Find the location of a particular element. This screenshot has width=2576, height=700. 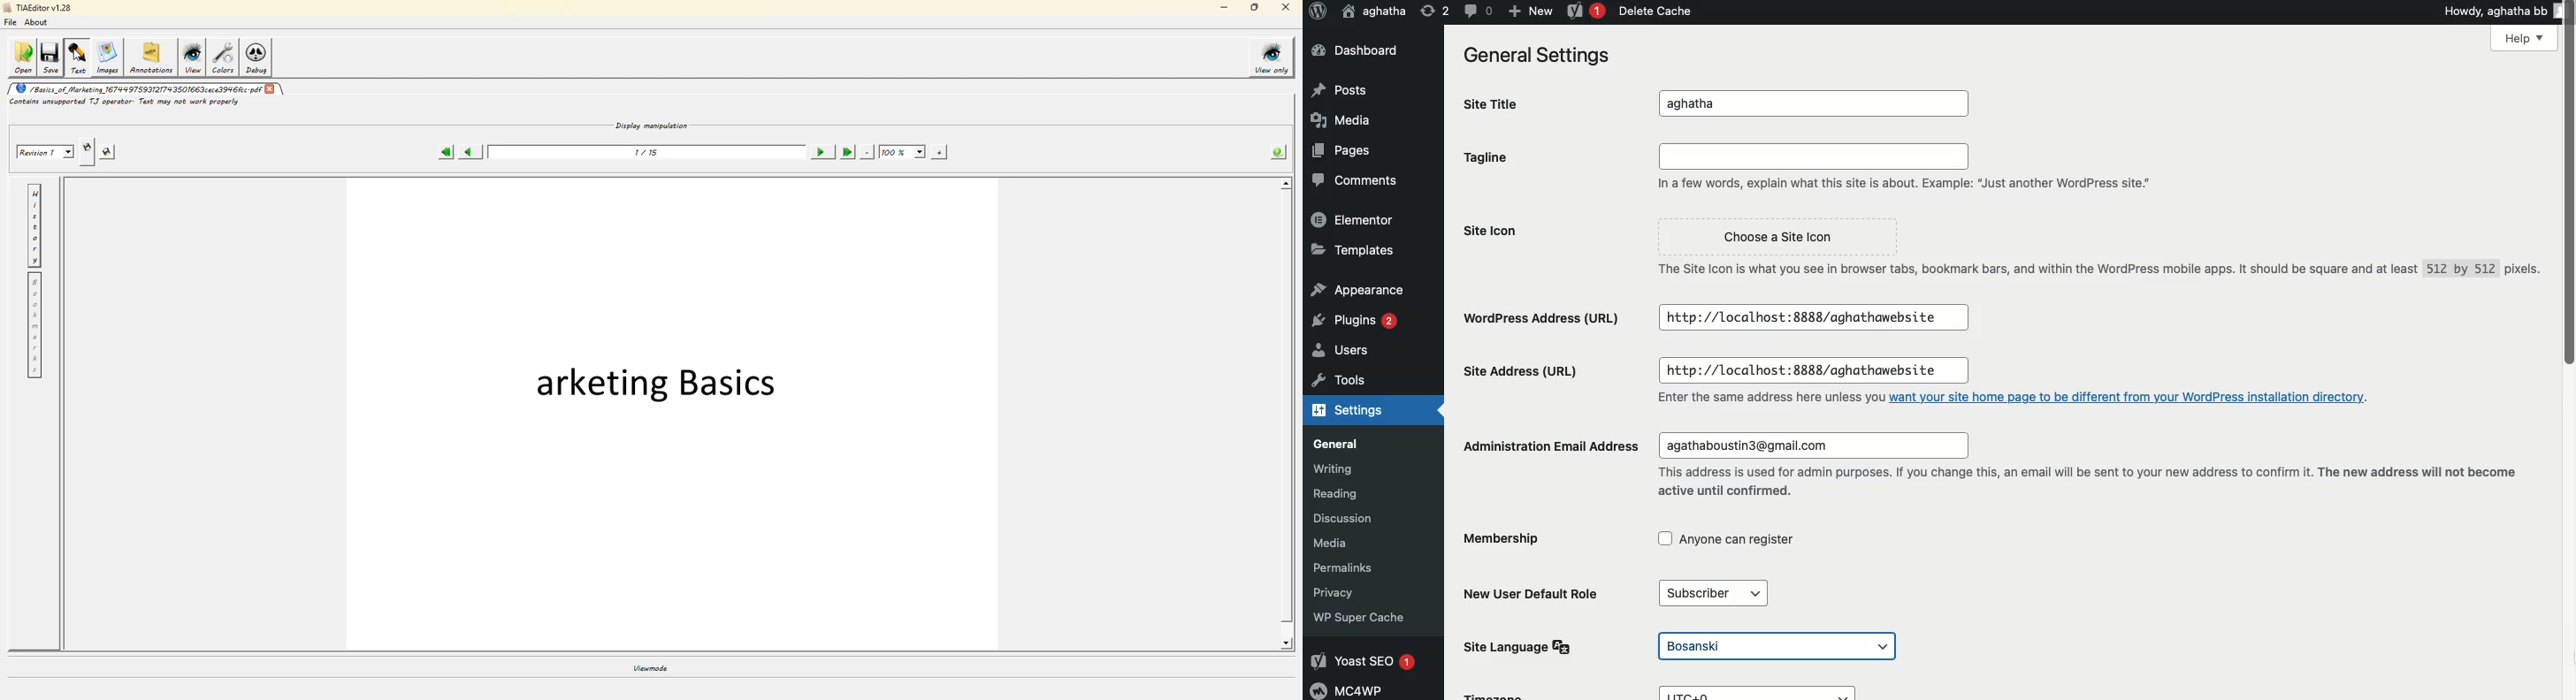

Appearance is located at coordinates (1356, 287).